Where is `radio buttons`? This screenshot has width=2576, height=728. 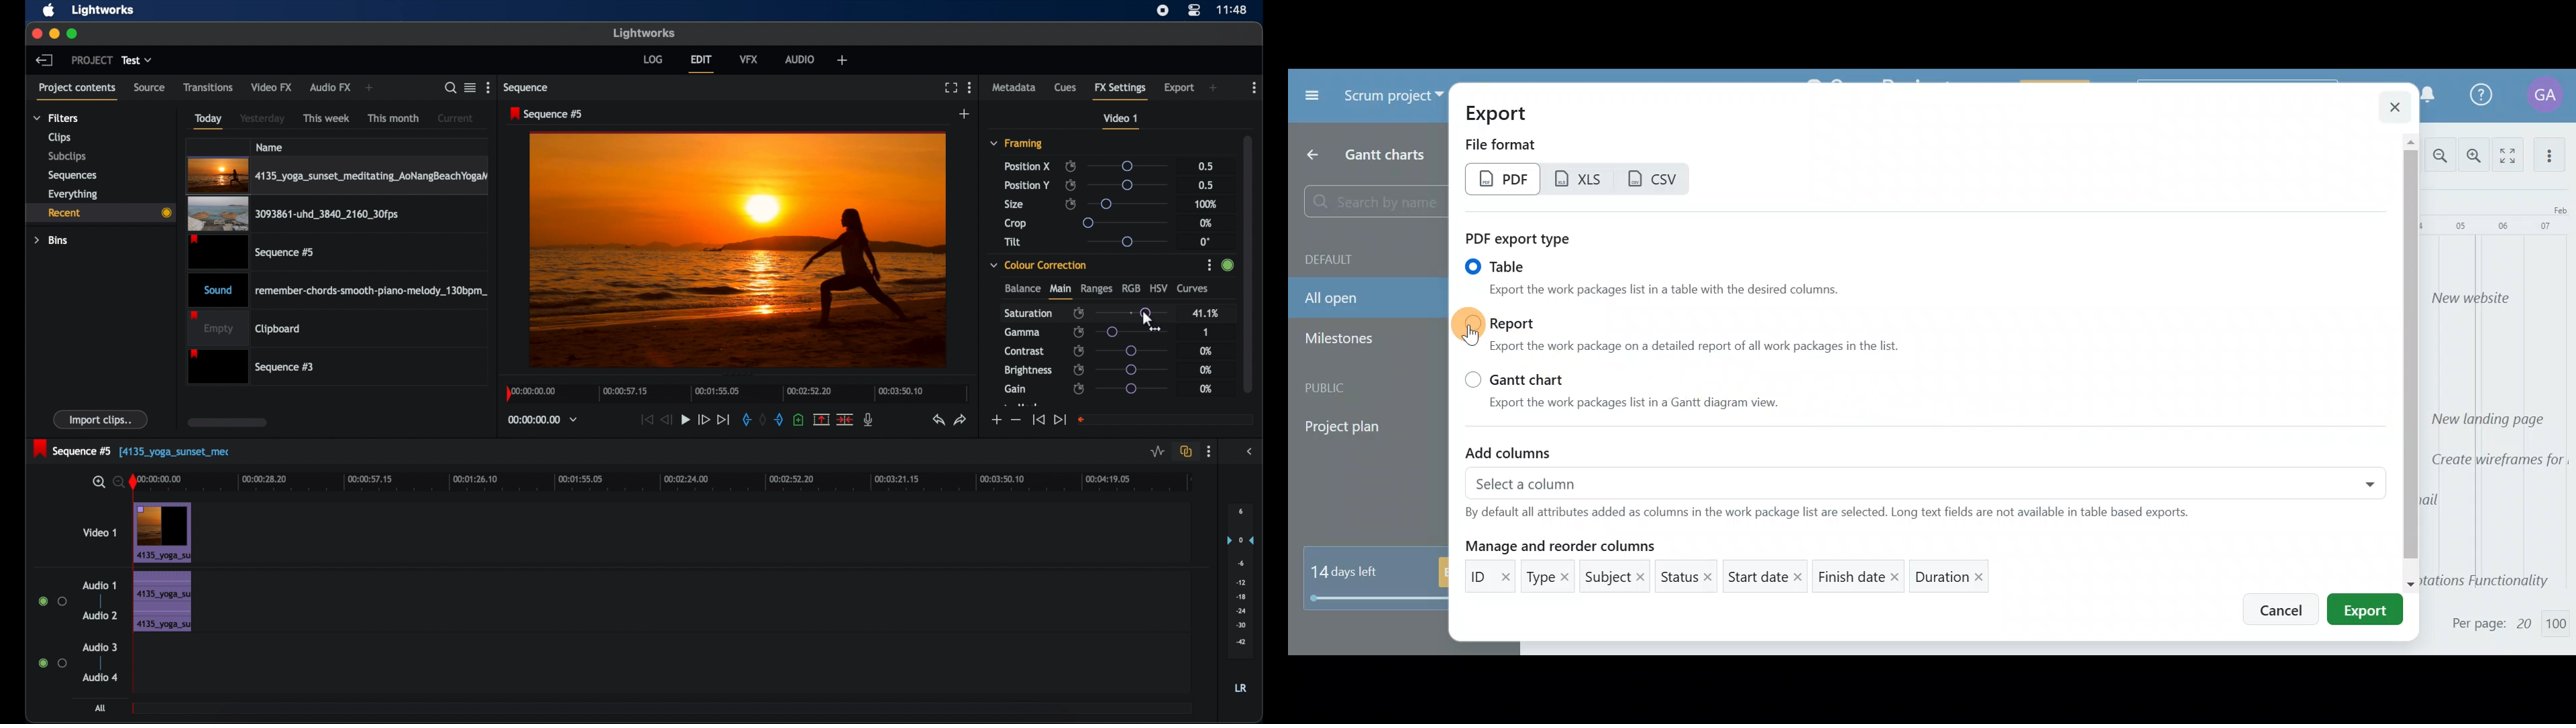
radio buttons is located at coordinates (53, 601).